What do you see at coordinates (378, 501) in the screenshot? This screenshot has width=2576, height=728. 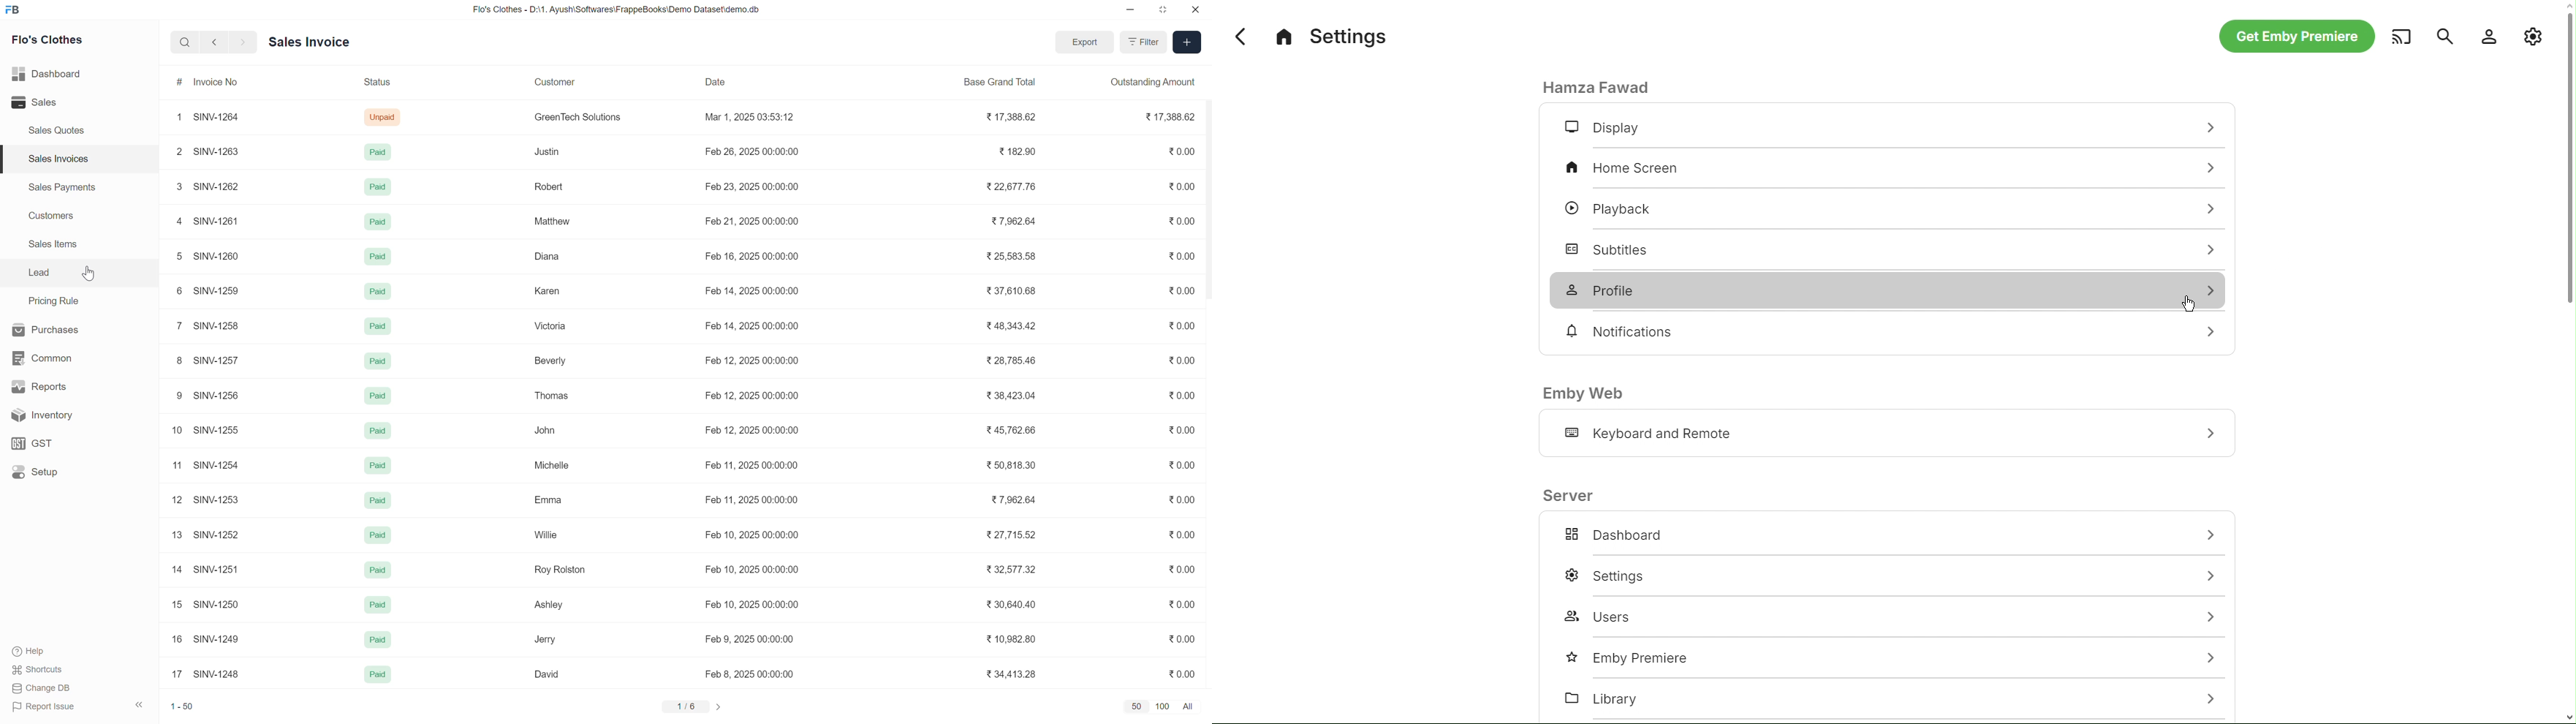 I see `Paid` at bounding box center [378, 501].